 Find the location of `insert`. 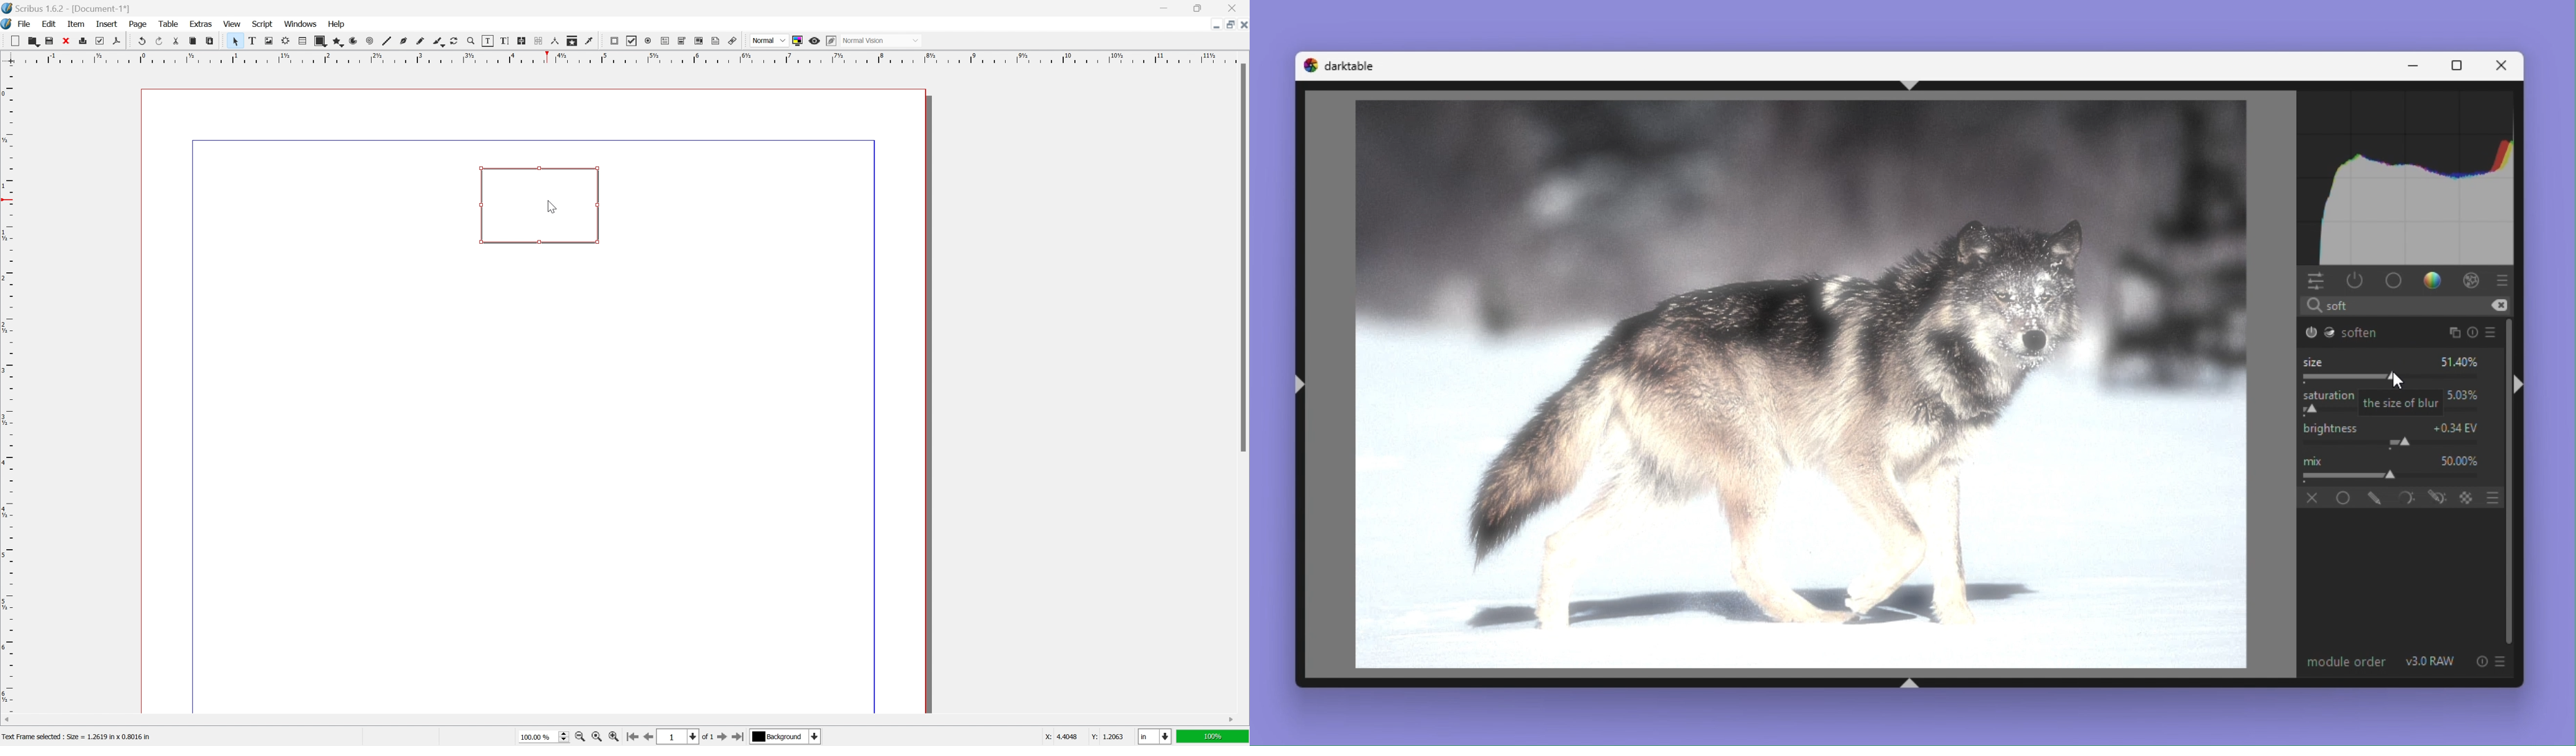

insert is located at coordinates (108, 24).